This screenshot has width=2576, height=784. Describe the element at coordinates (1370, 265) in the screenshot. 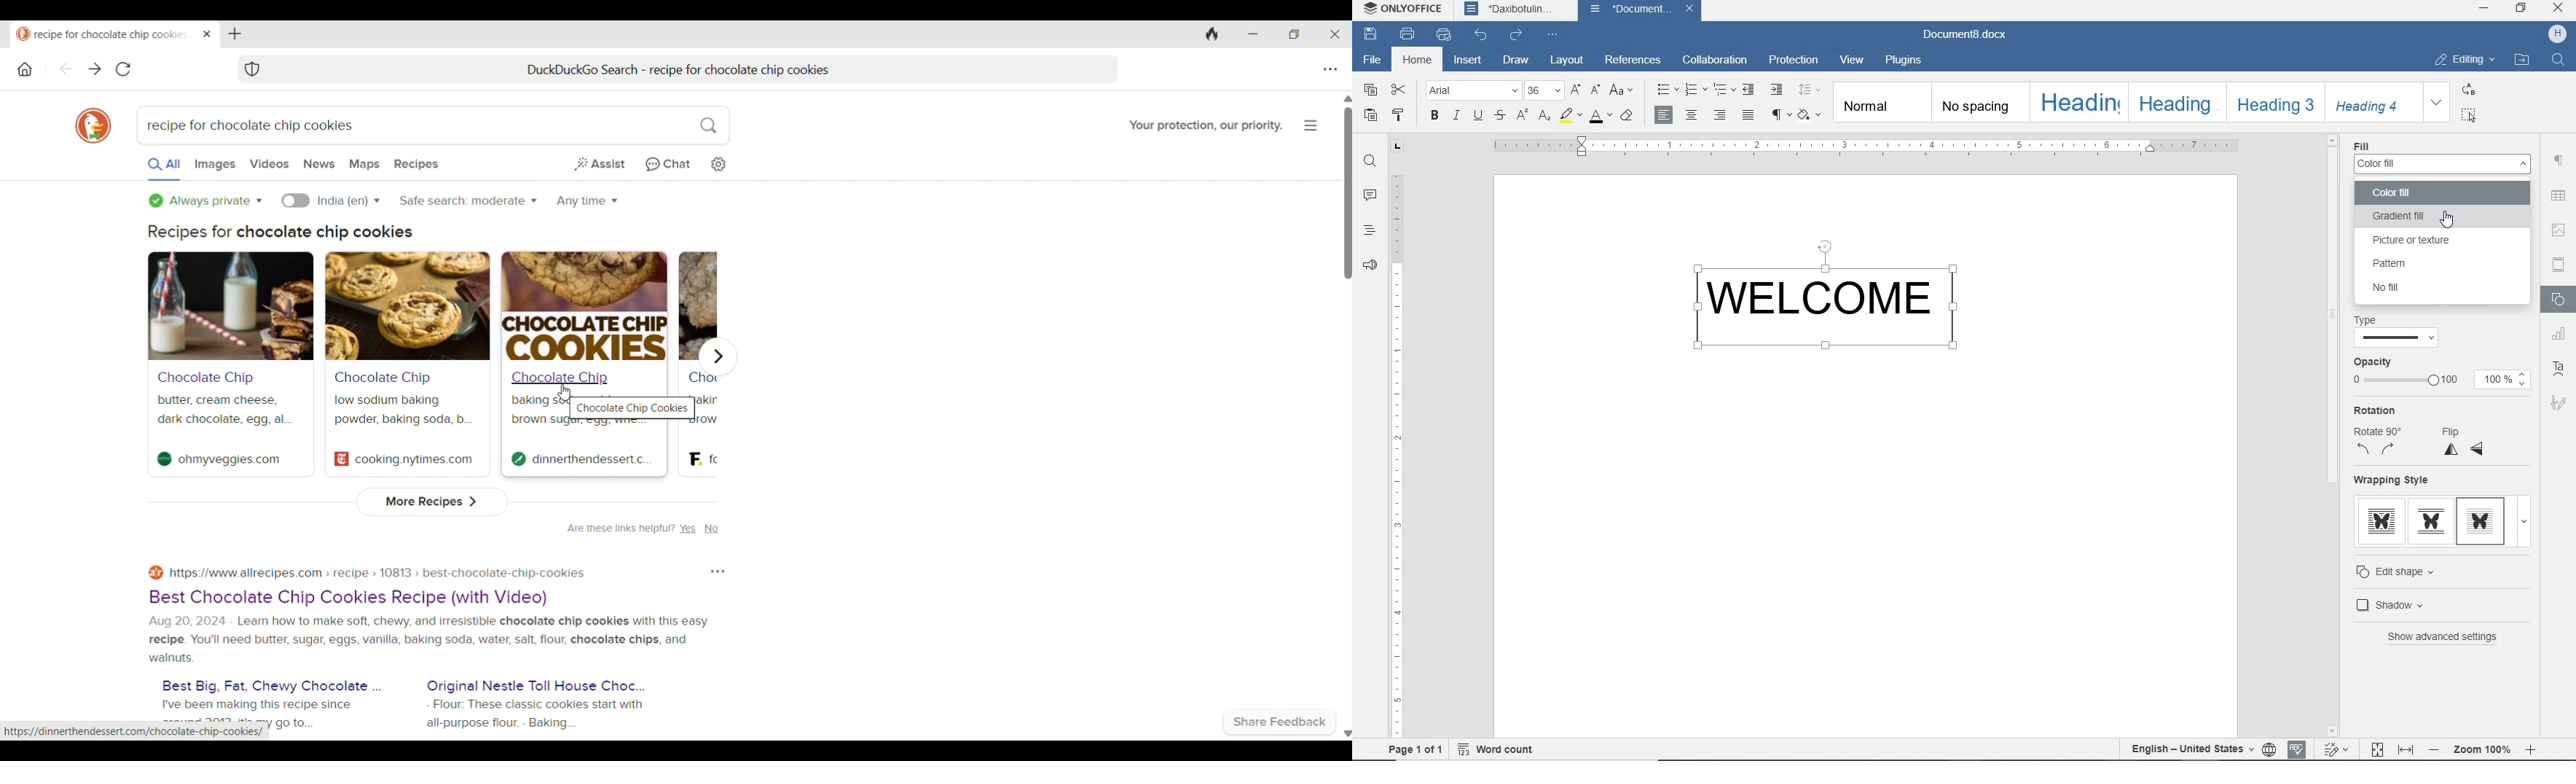

I see `FEEDBACK & SUPPORT` at that location.